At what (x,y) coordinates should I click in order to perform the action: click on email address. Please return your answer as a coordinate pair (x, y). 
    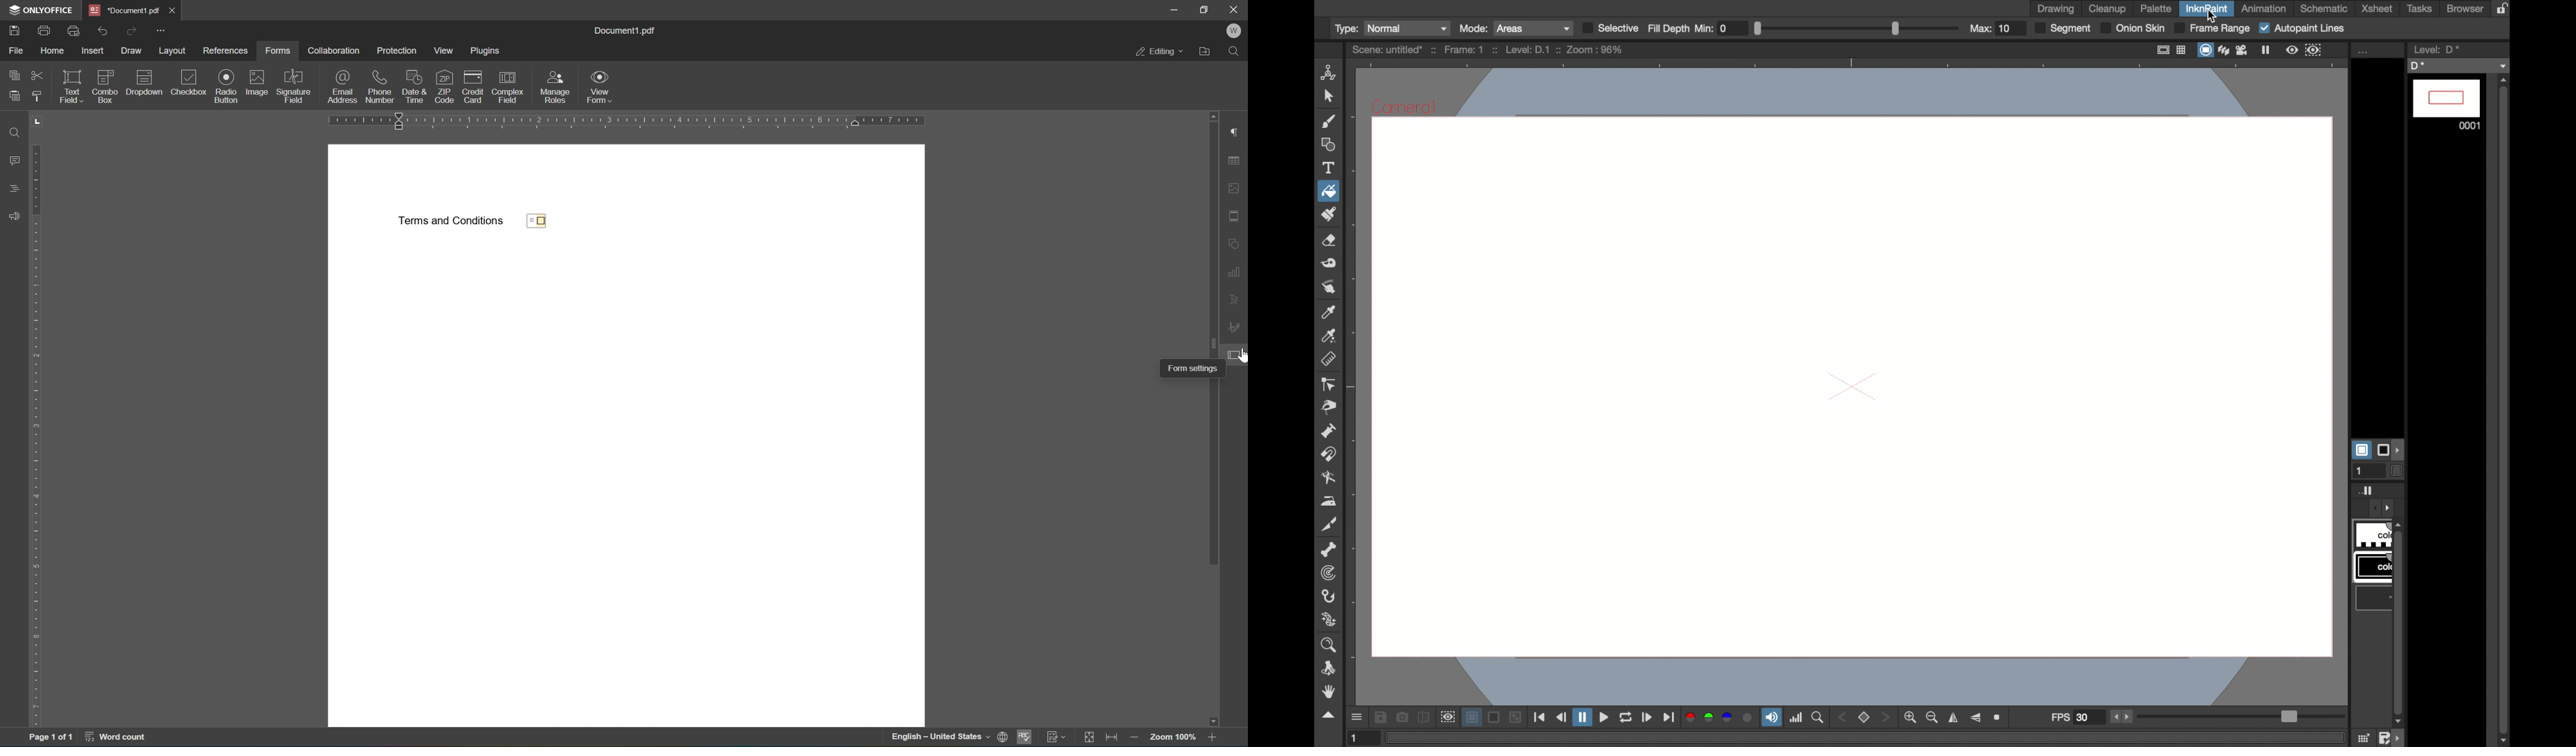
    Looking at the image, I should click on (343, 85).